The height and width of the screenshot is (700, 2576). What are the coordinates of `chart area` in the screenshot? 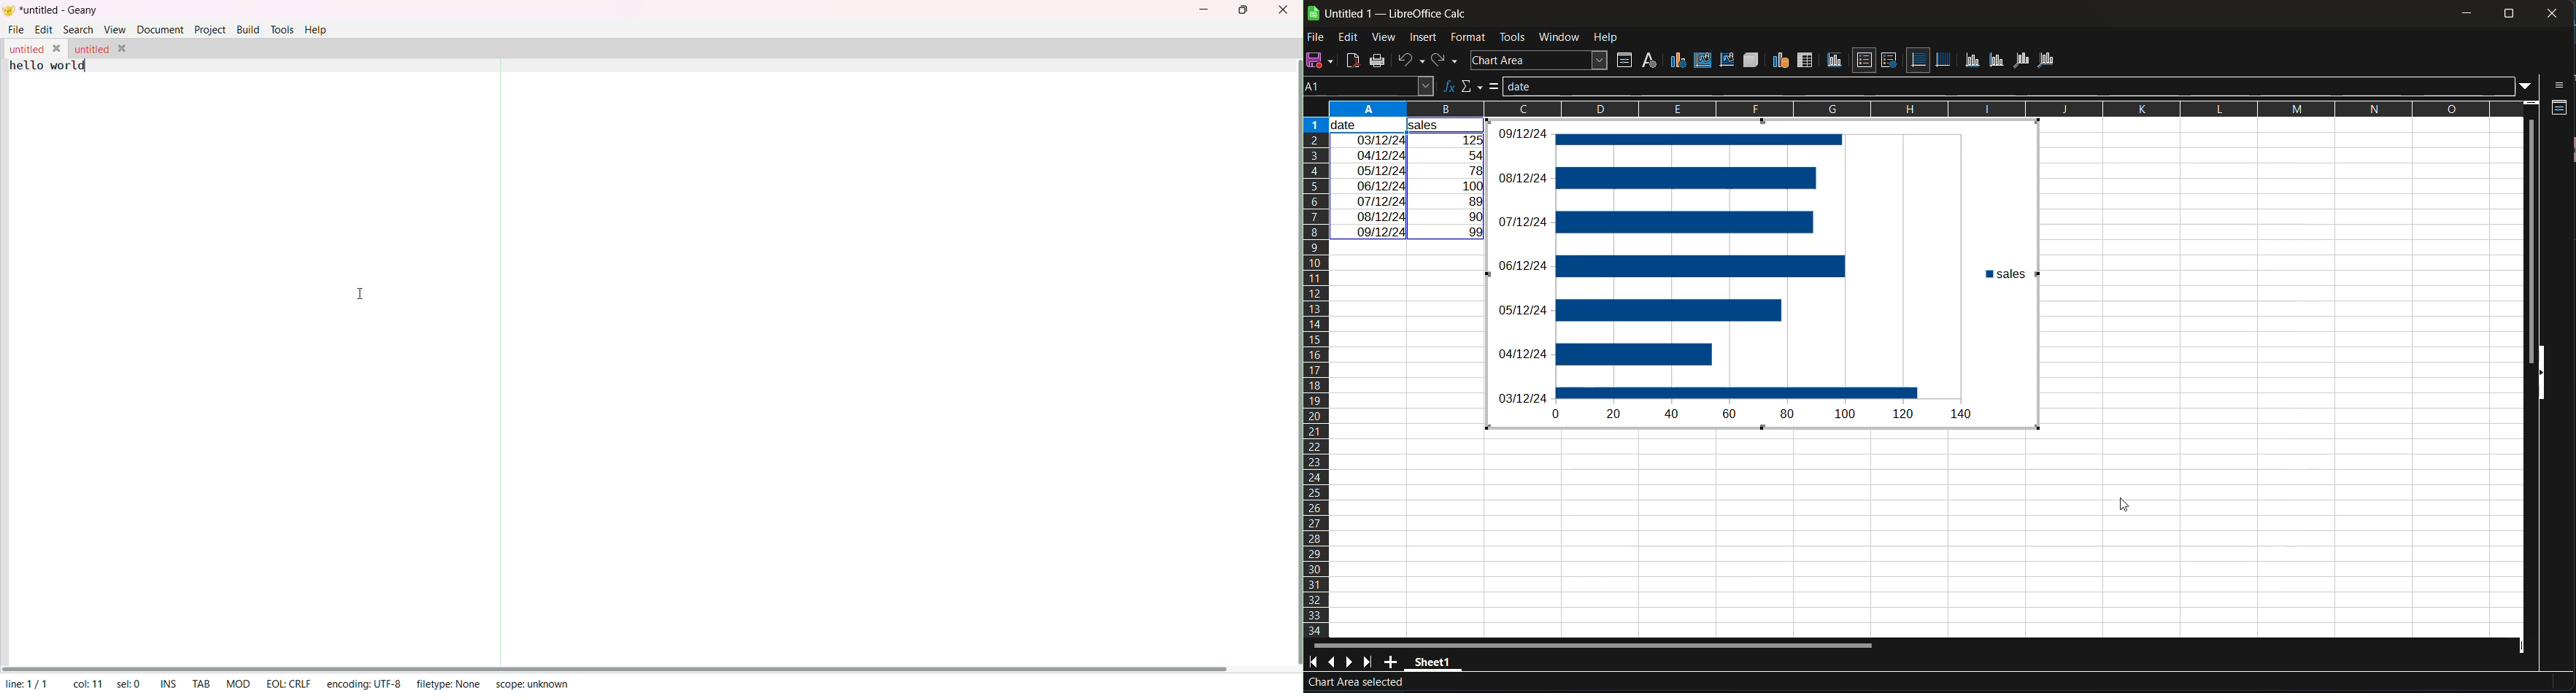 It's located at (1702, 61).